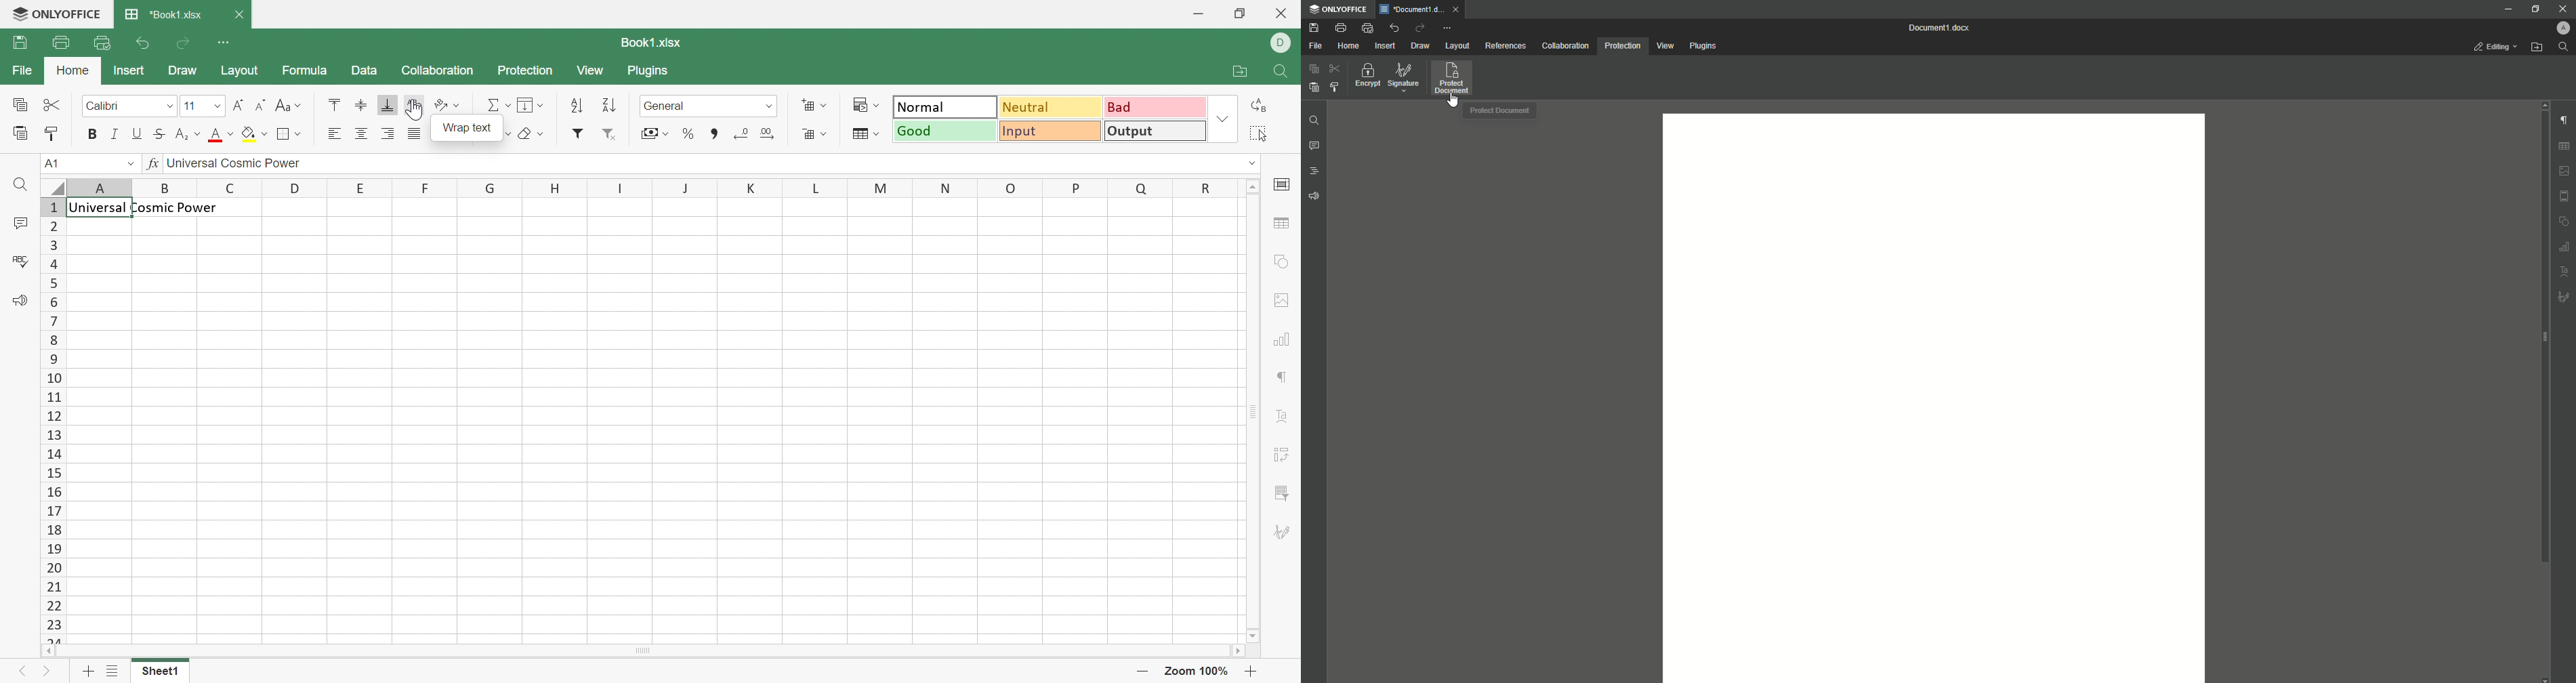  What do you see at coordinates (1453, 100) in the screenshot?
I see `Cursor` at bounding box center [1453, 100].